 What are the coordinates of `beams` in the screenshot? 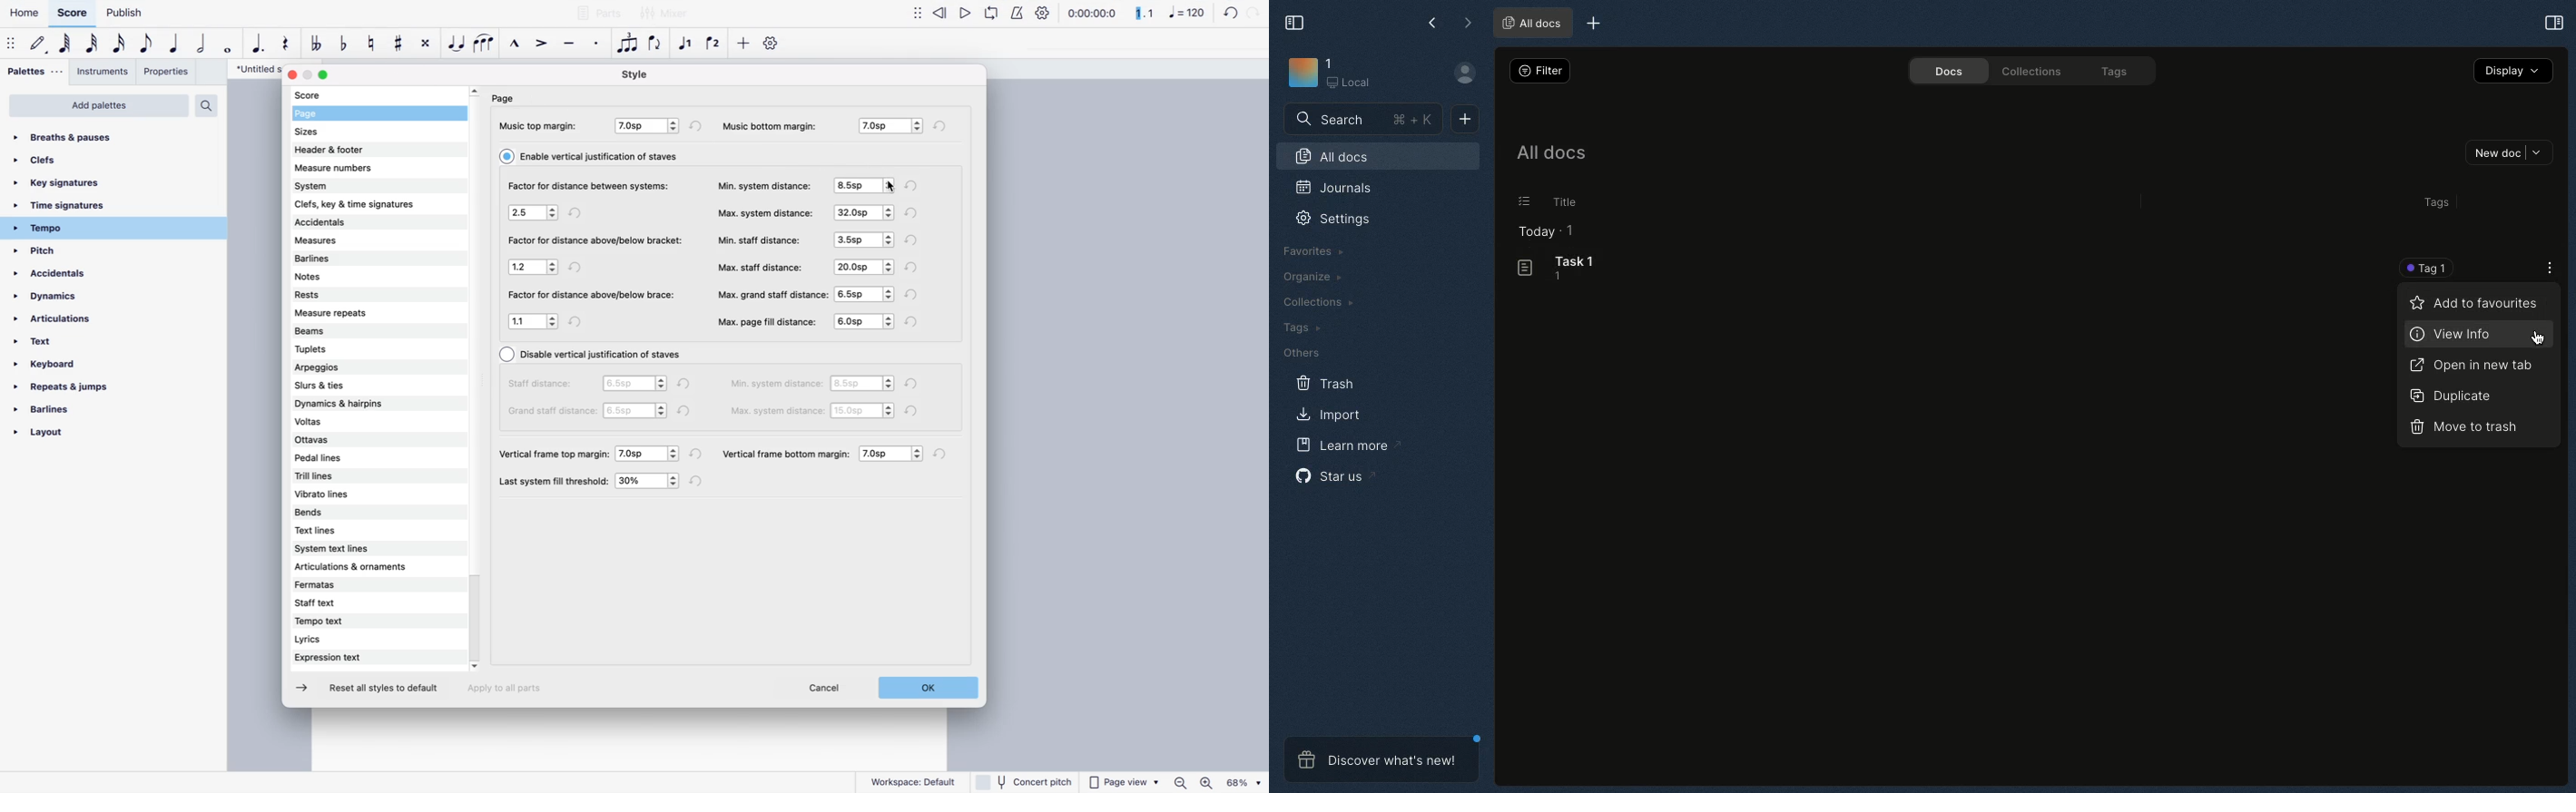 It's located at (342, 330).